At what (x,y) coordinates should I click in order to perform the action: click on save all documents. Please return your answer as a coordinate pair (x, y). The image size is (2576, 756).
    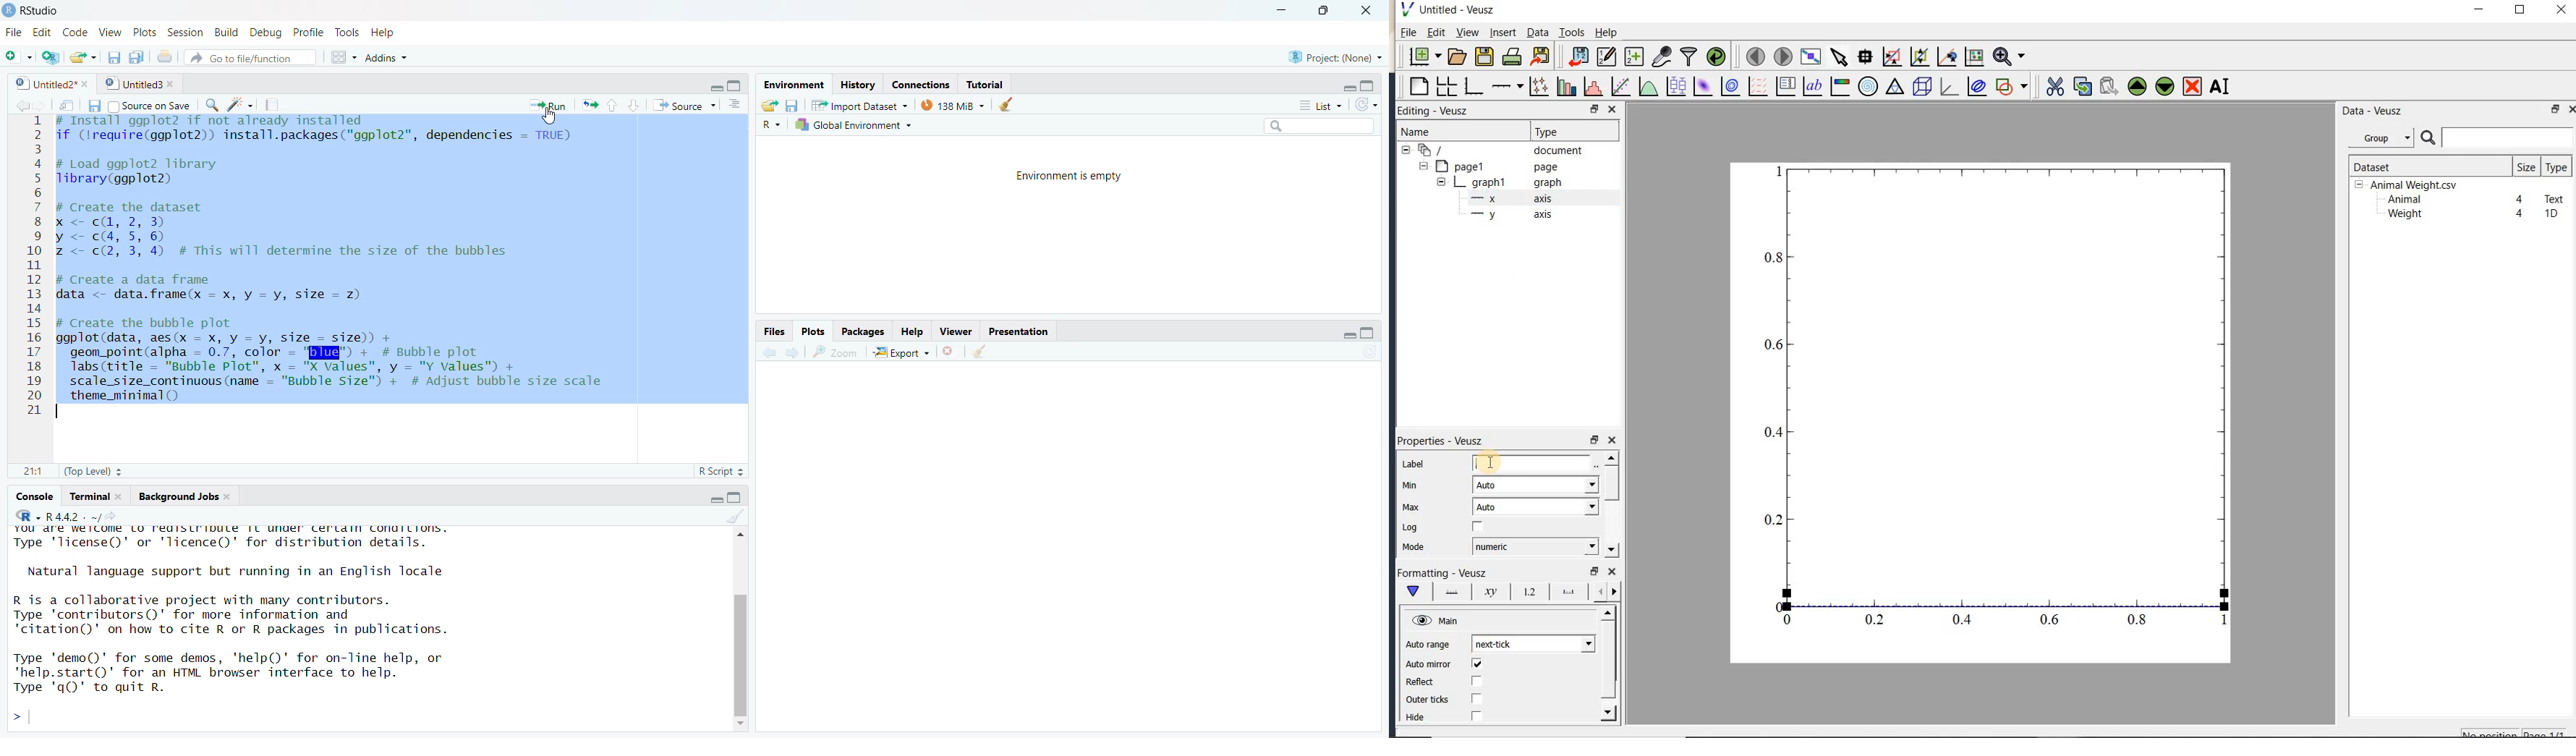
    Looking at the image, I should click on (114, 54).